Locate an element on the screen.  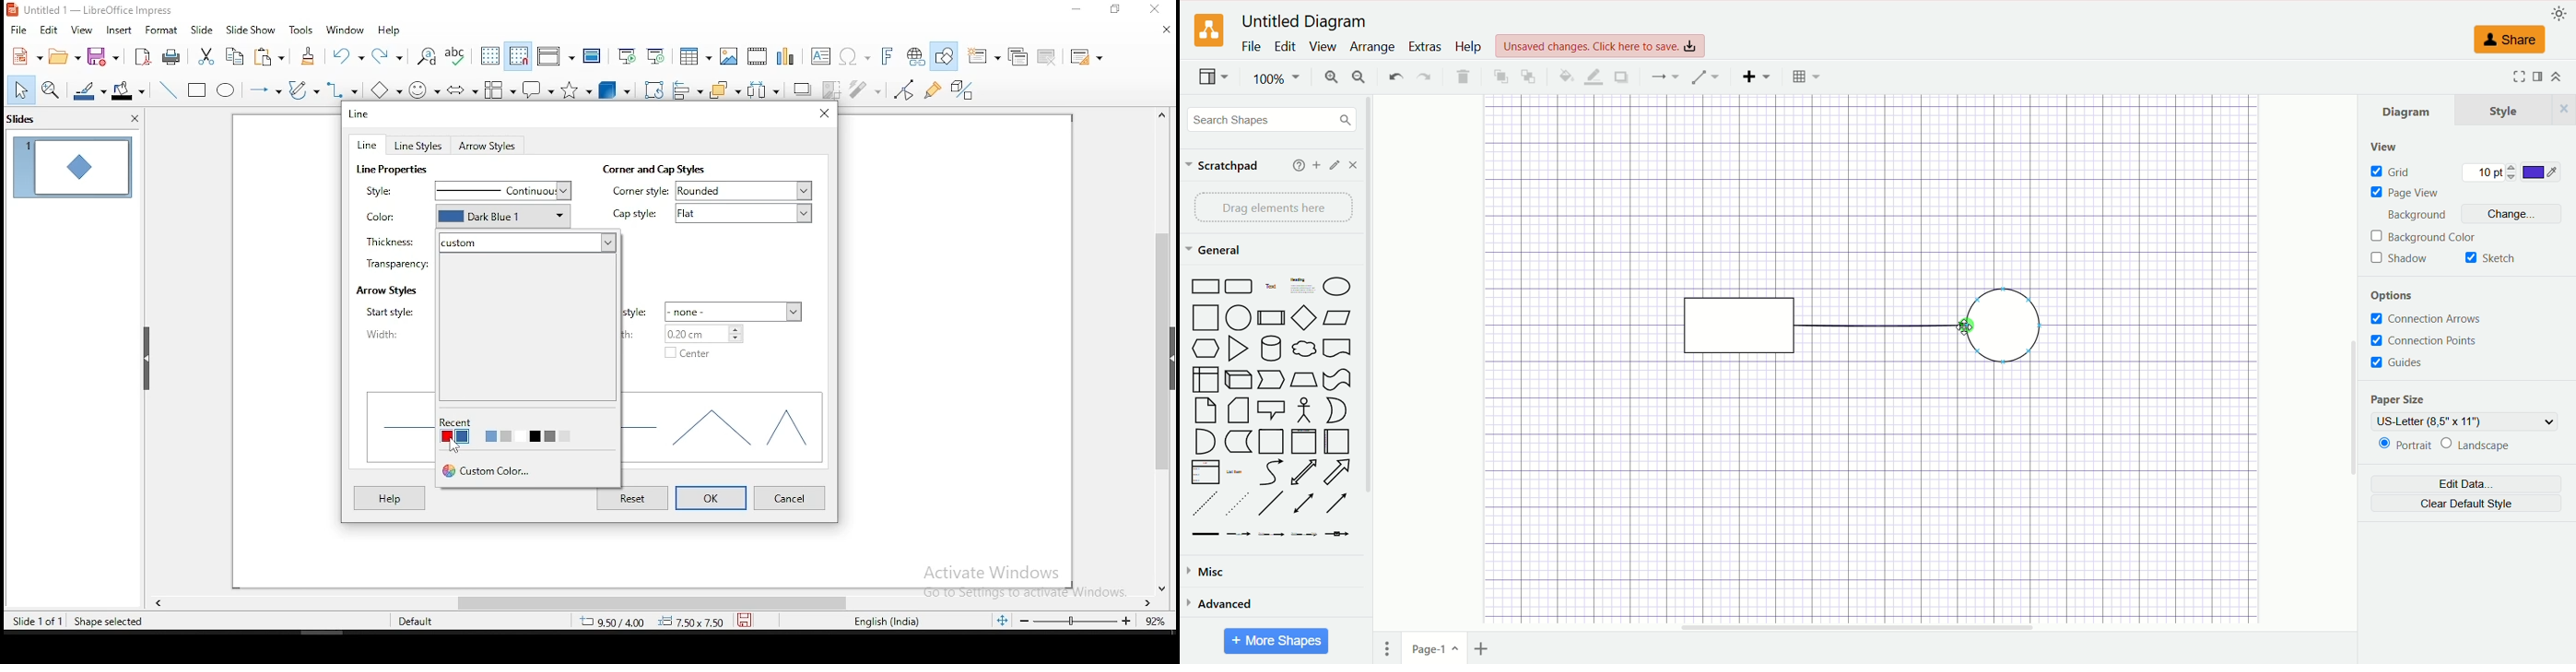
ok is located at coordinates (711, 498).